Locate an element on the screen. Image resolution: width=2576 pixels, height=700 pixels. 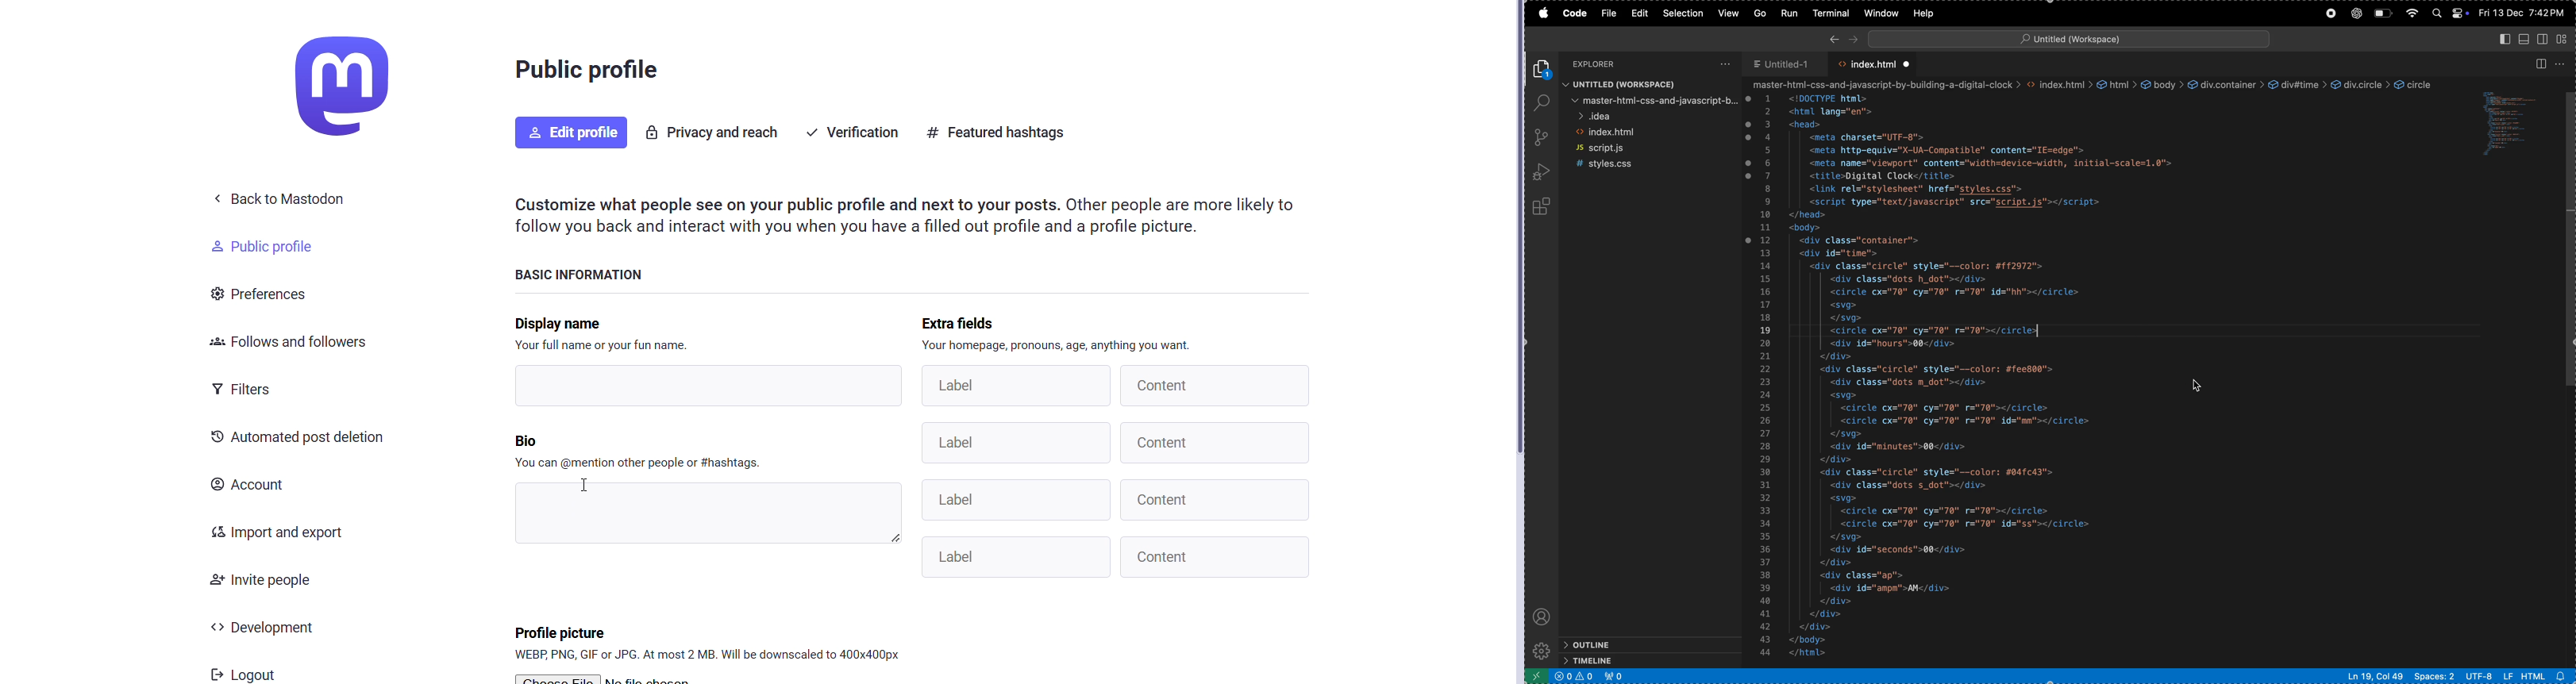
scroll bar is located at coordinates (1520, 232).